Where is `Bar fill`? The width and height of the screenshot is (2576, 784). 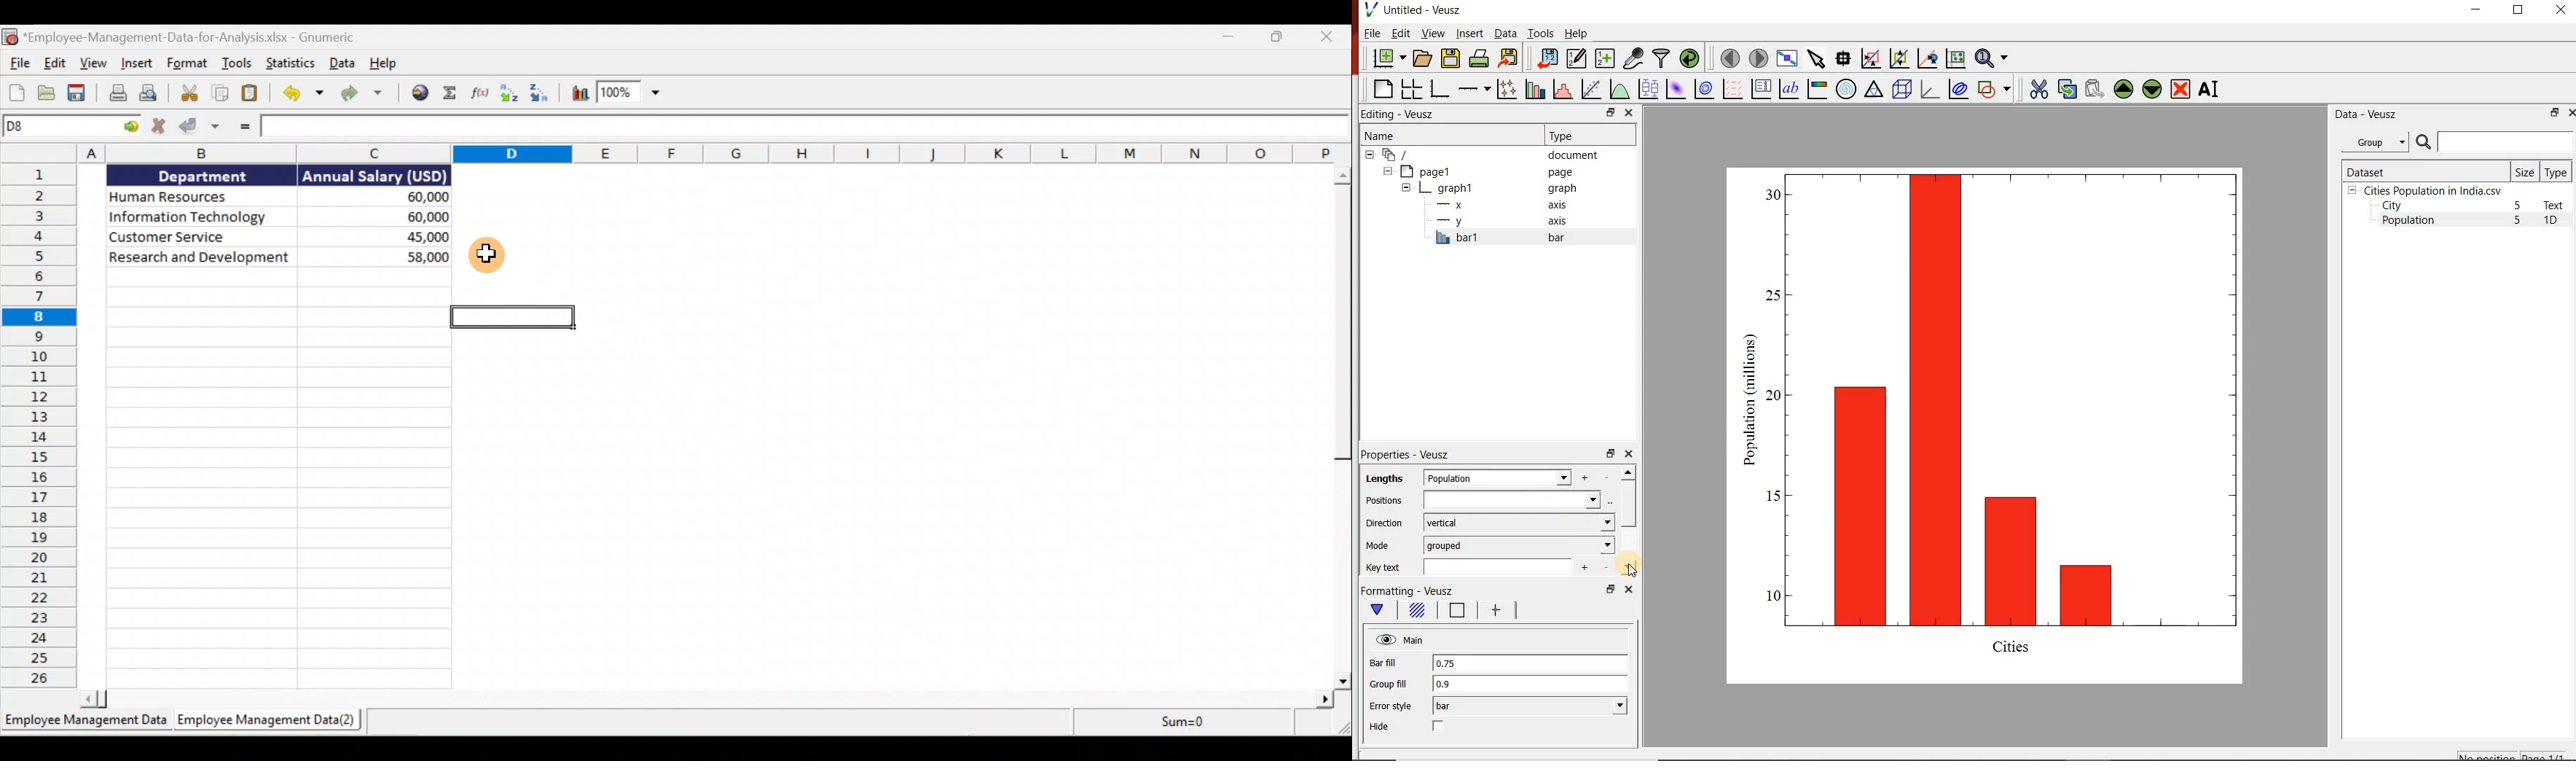
Bar fill is located at coordinates (1393, 663).